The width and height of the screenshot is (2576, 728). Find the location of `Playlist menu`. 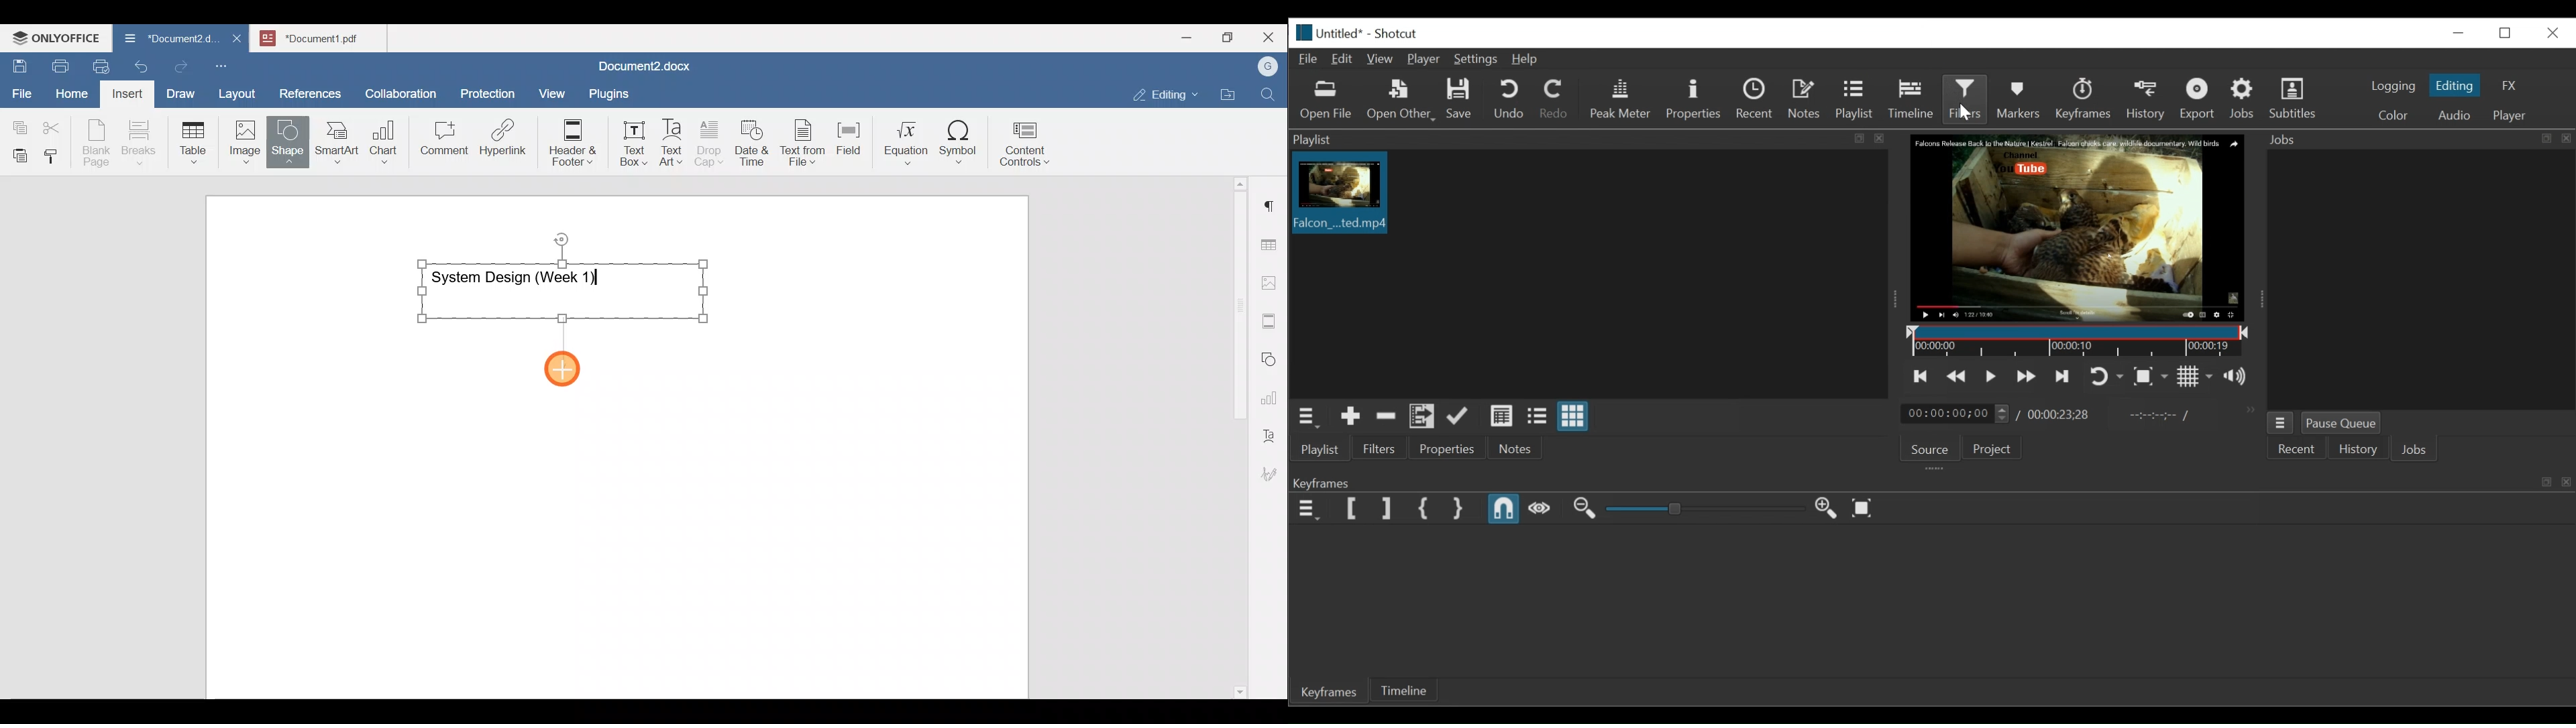

Playlist menu is located at coordinates (1320, 450).